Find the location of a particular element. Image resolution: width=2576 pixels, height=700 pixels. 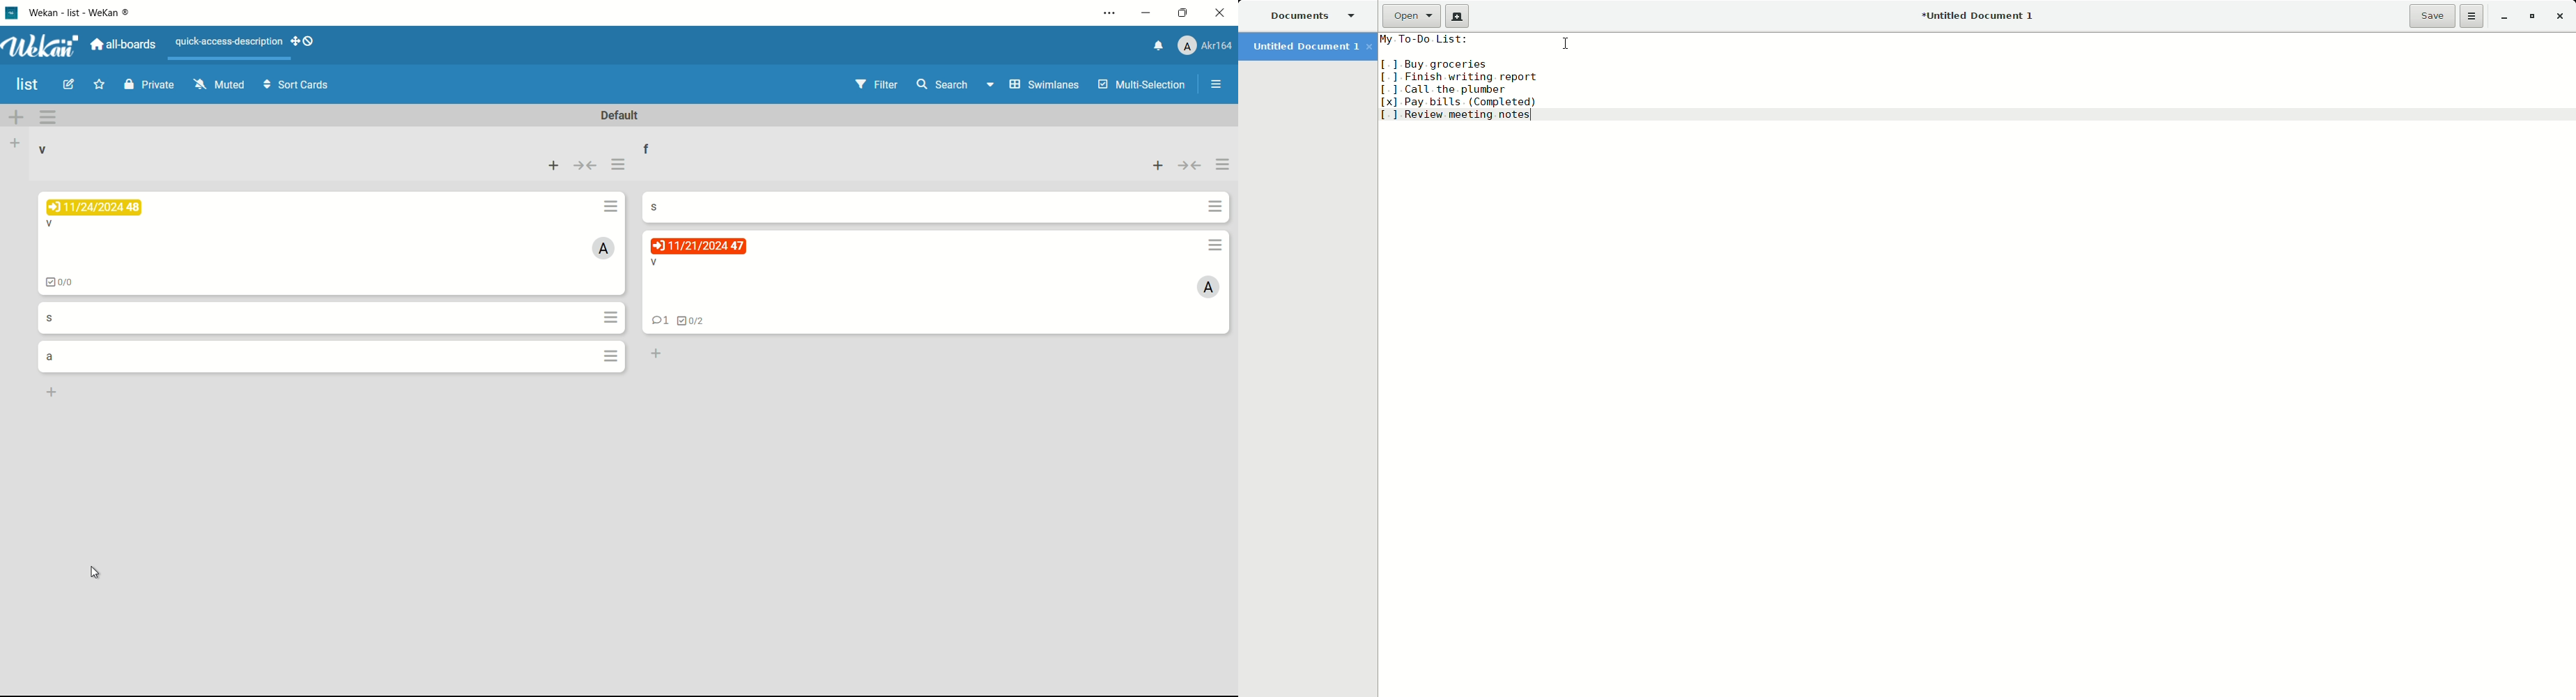

card actions is located at coordinates (613, 317).